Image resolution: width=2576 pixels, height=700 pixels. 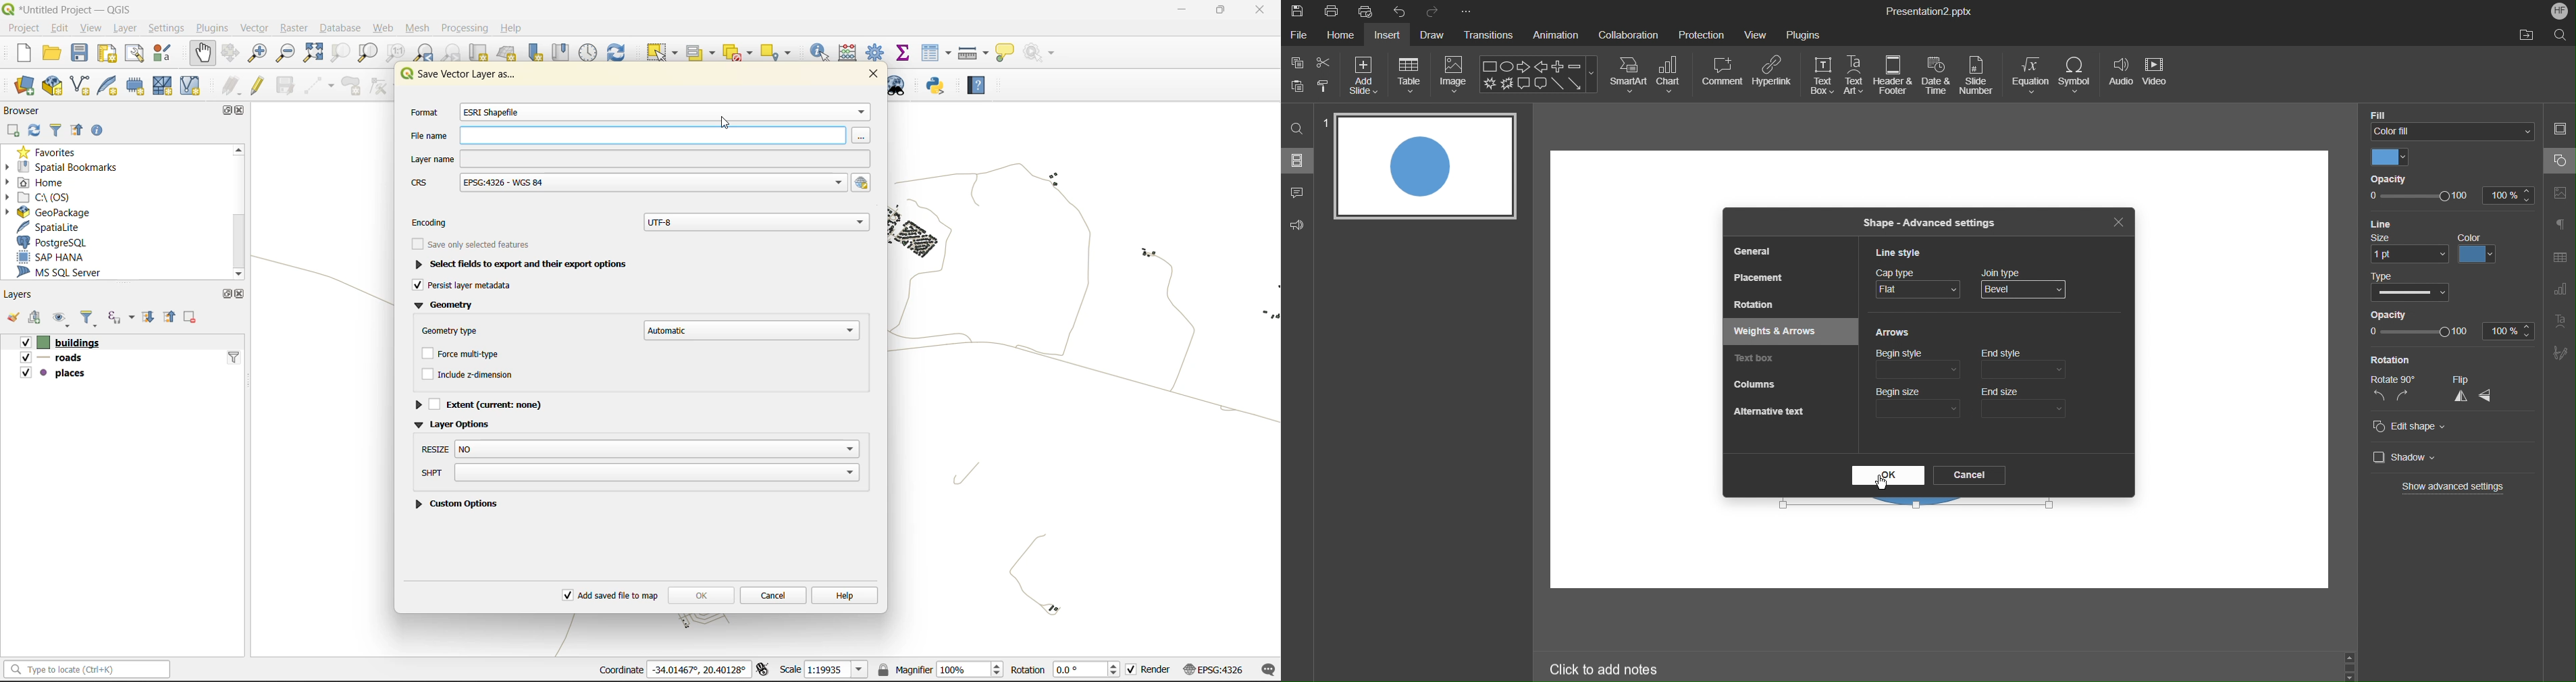 What do you see at coordinates (1756, 276) in the screenshot?
I see `Placement` at bounding box center [1756, 276].